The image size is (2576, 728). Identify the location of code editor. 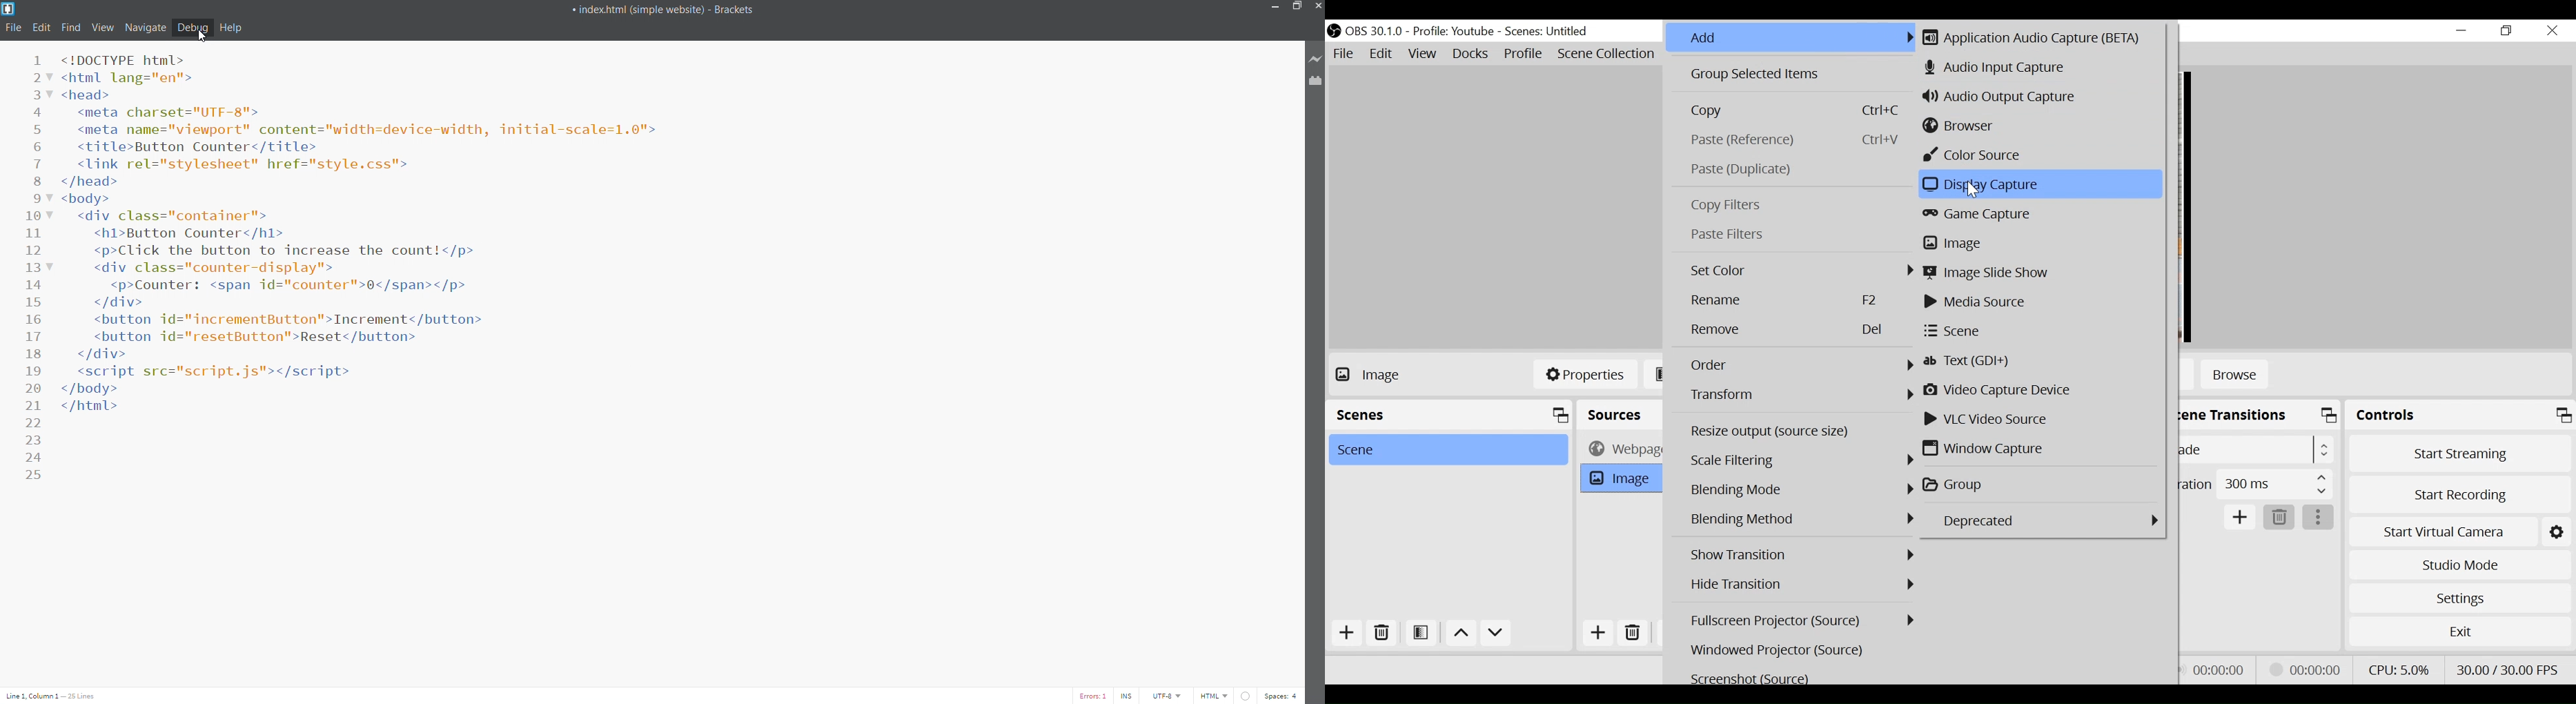
(662, 368).